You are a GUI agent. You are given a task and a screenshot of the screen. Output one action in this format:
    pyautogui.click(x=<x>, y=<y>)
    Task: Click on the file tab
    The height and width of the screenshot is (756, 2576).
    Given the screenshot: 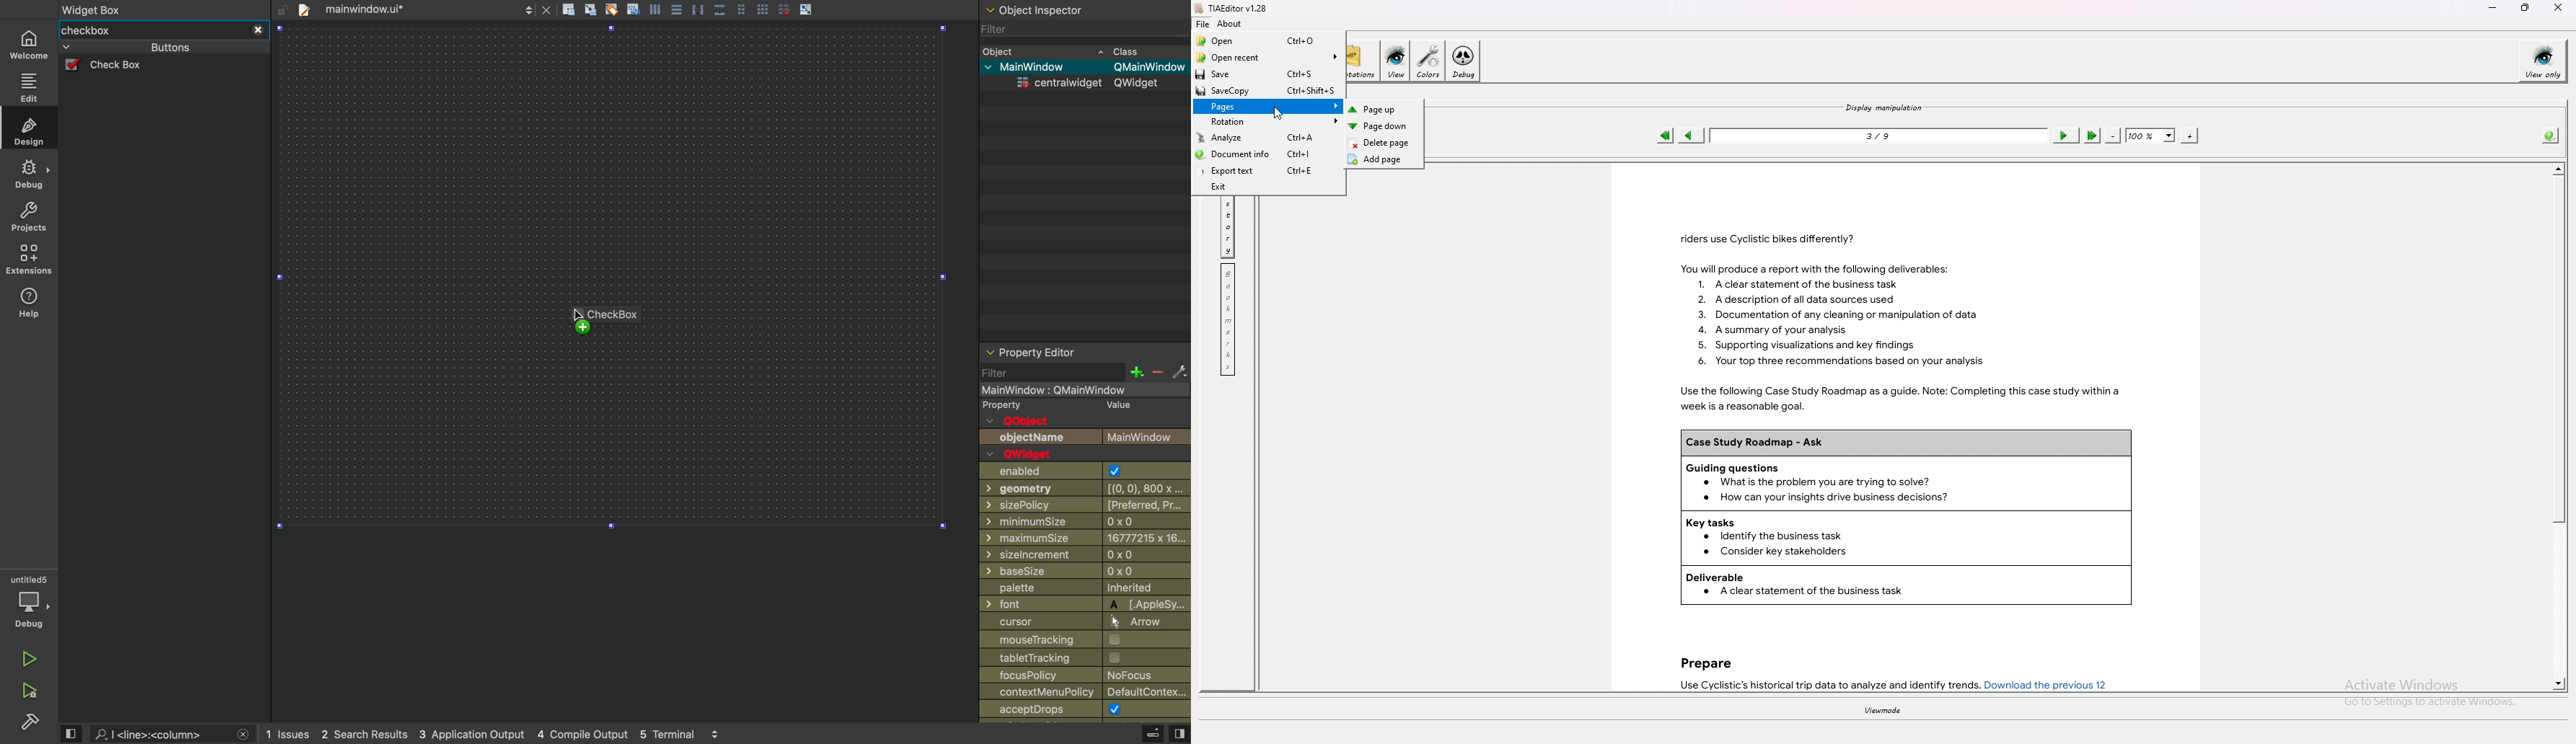 What is the action you would take?
    pyautogui.click(x=373, y=10)
    